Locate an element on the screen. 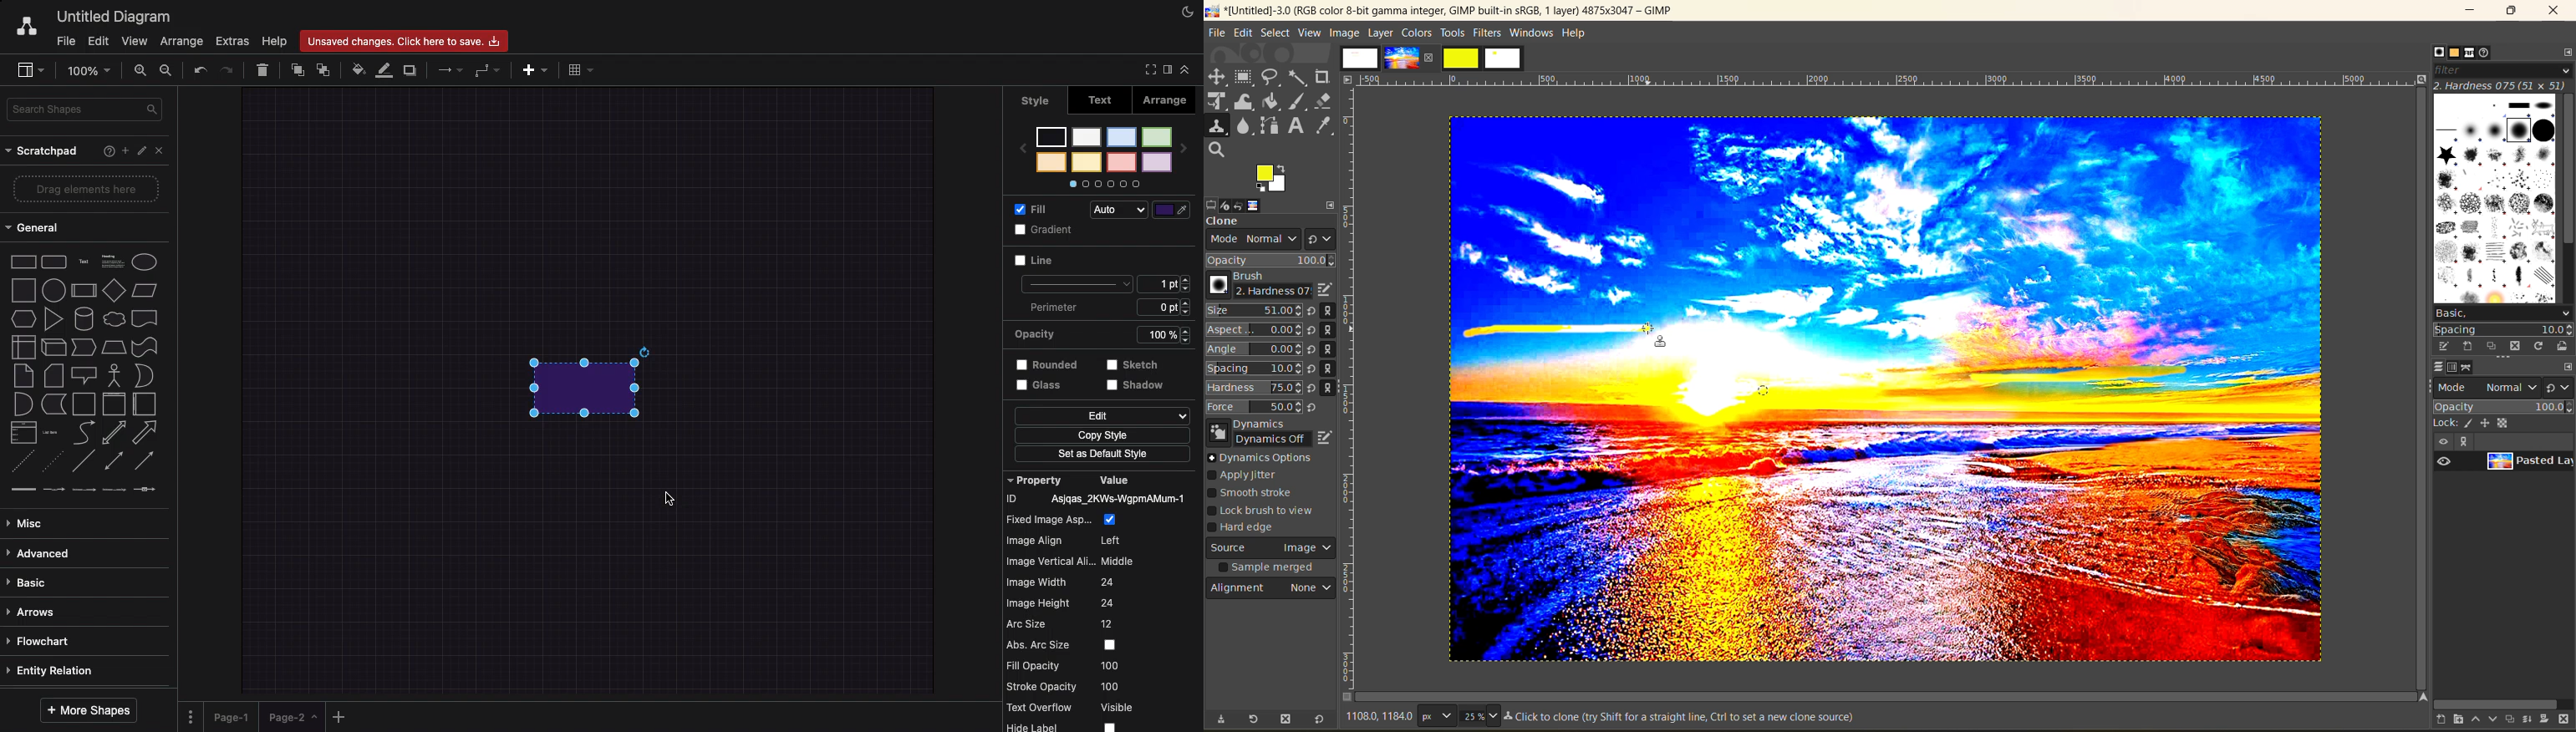 The height and width of the screenshot is (756, 2576). Arrows is located at coordinates (35, 610).